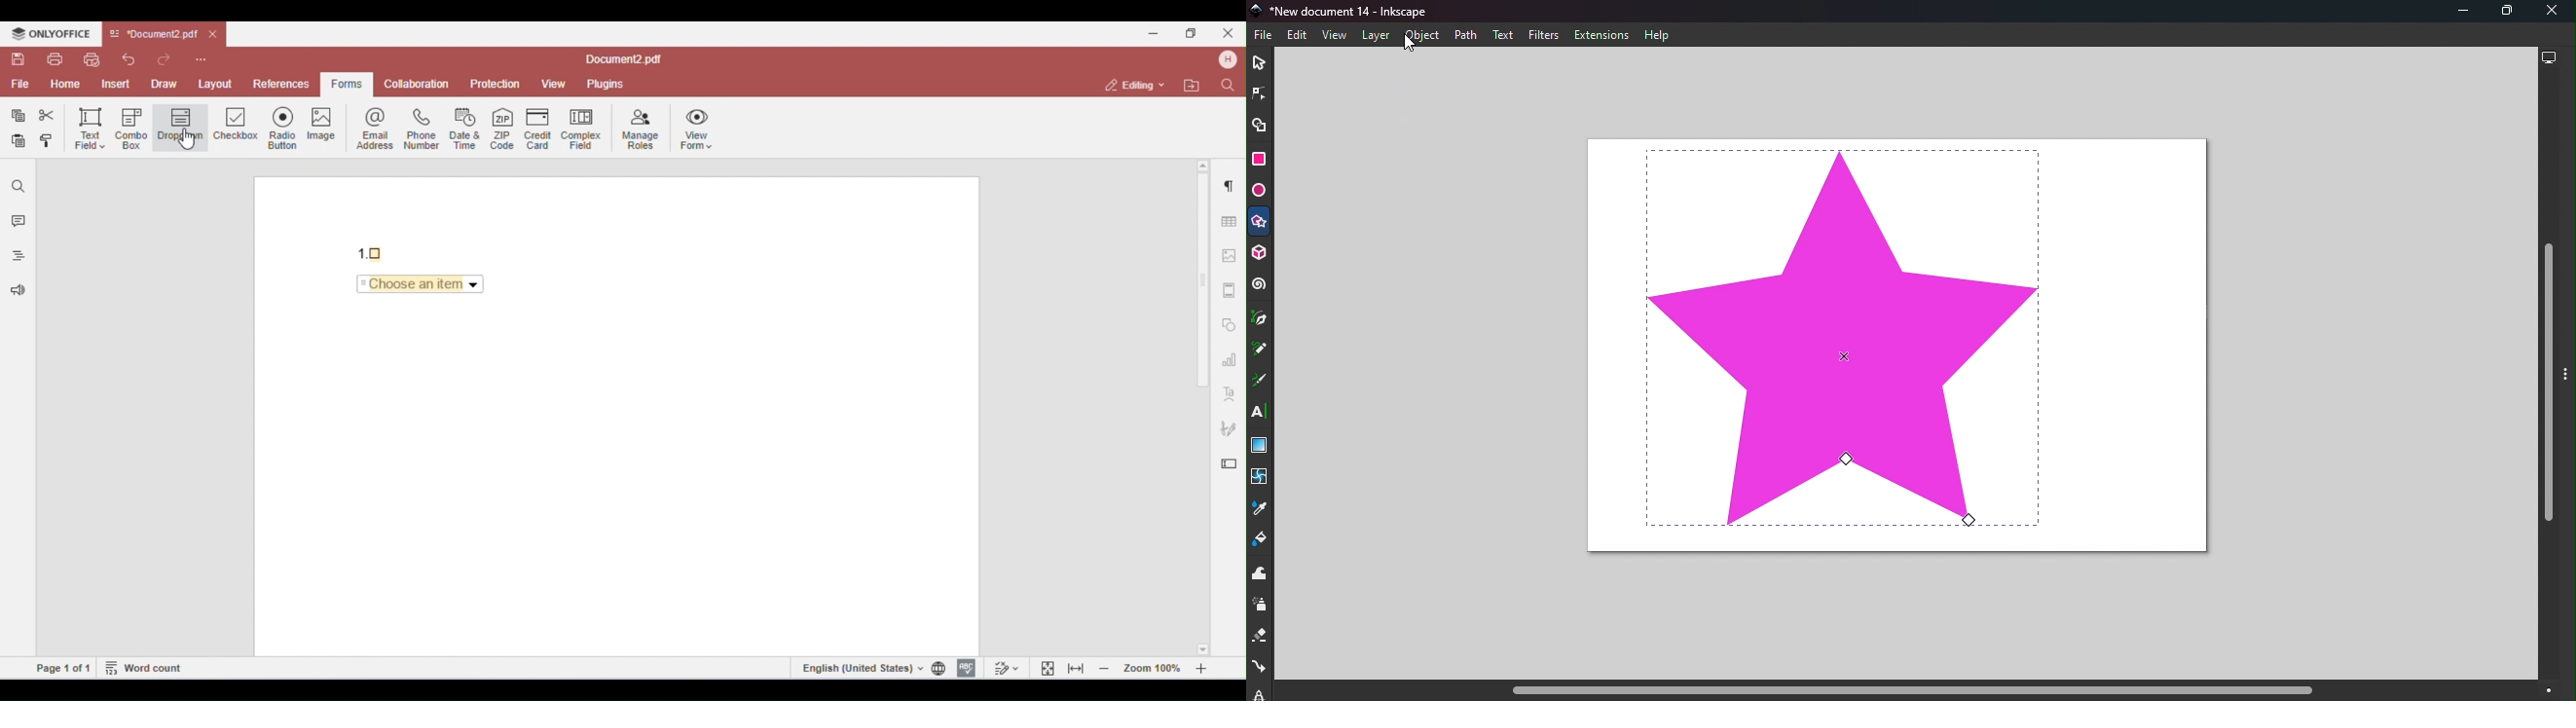 This screenshot has height=728, width=2576. What do you see at coordinates (1267, 35) in the screenshot?
I see `File` at bounding box center [1267, 35].